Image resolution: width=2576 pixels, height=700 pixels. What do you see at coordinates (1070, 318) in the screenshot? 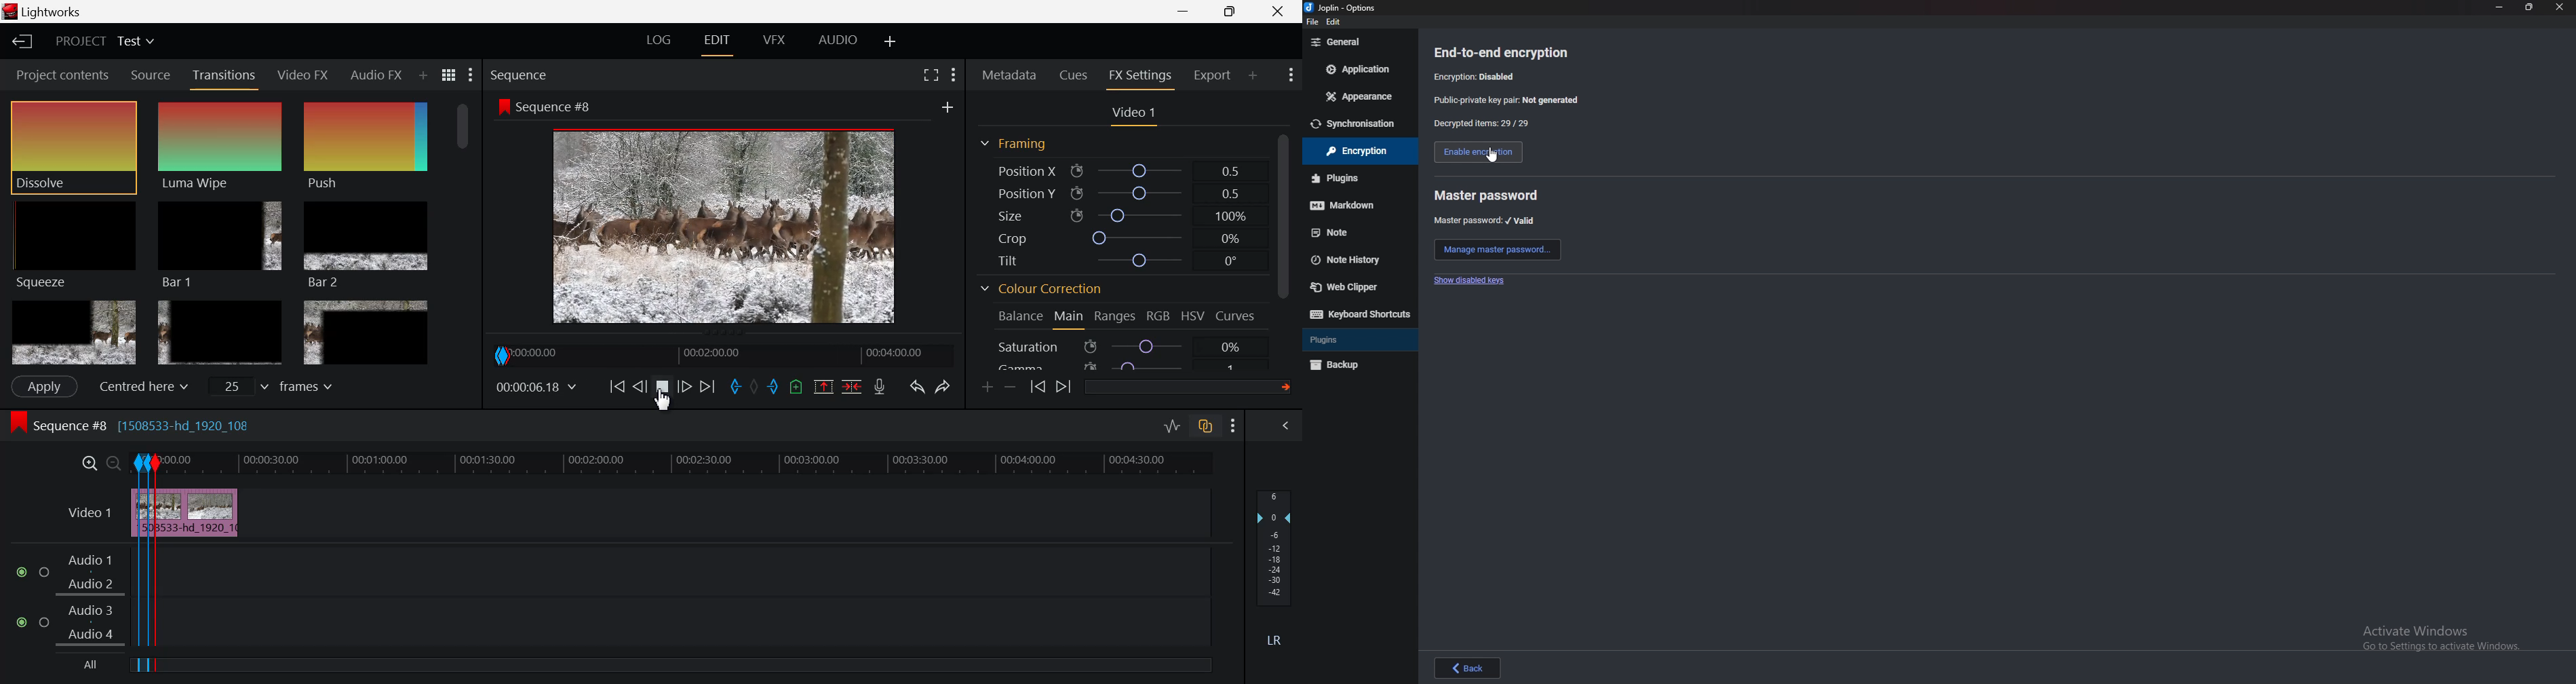
I see `Main Tab Open` at bounding box center [1070, 318].